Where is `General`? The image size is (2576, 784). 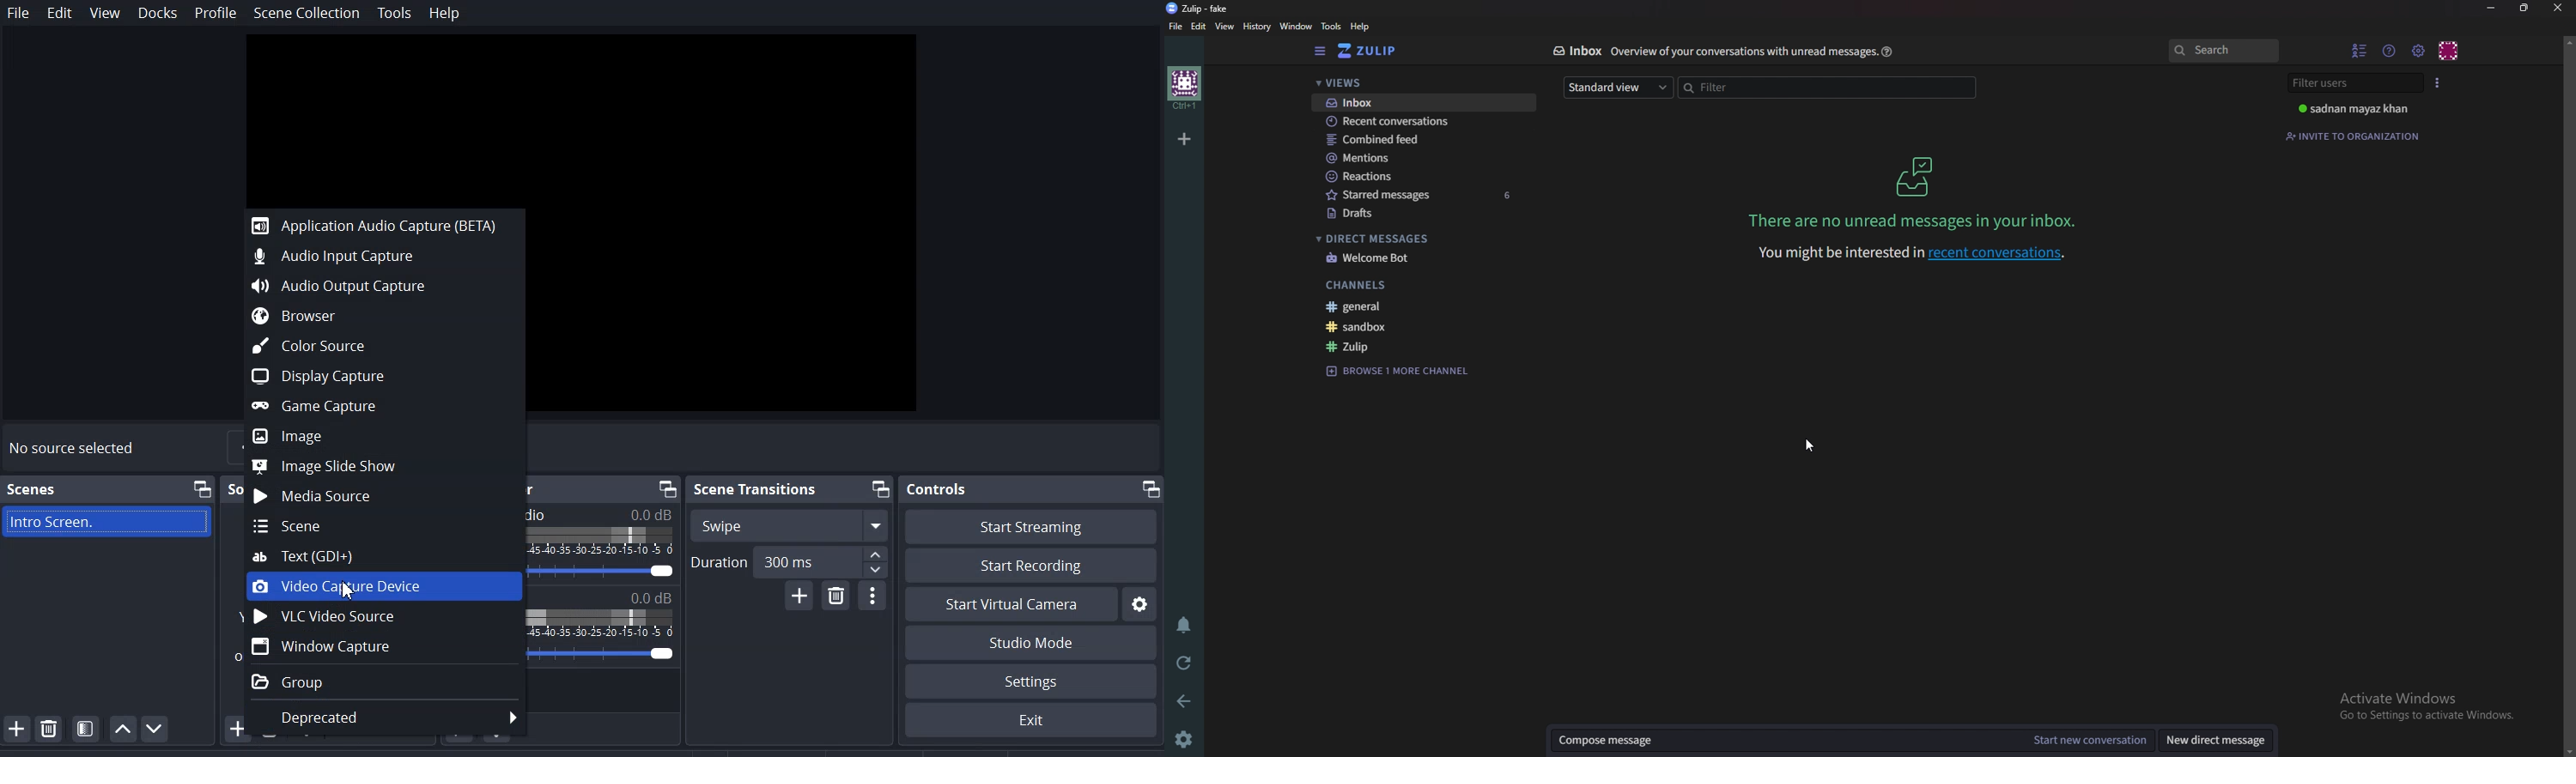 General is located at coordinates (1401, 306).